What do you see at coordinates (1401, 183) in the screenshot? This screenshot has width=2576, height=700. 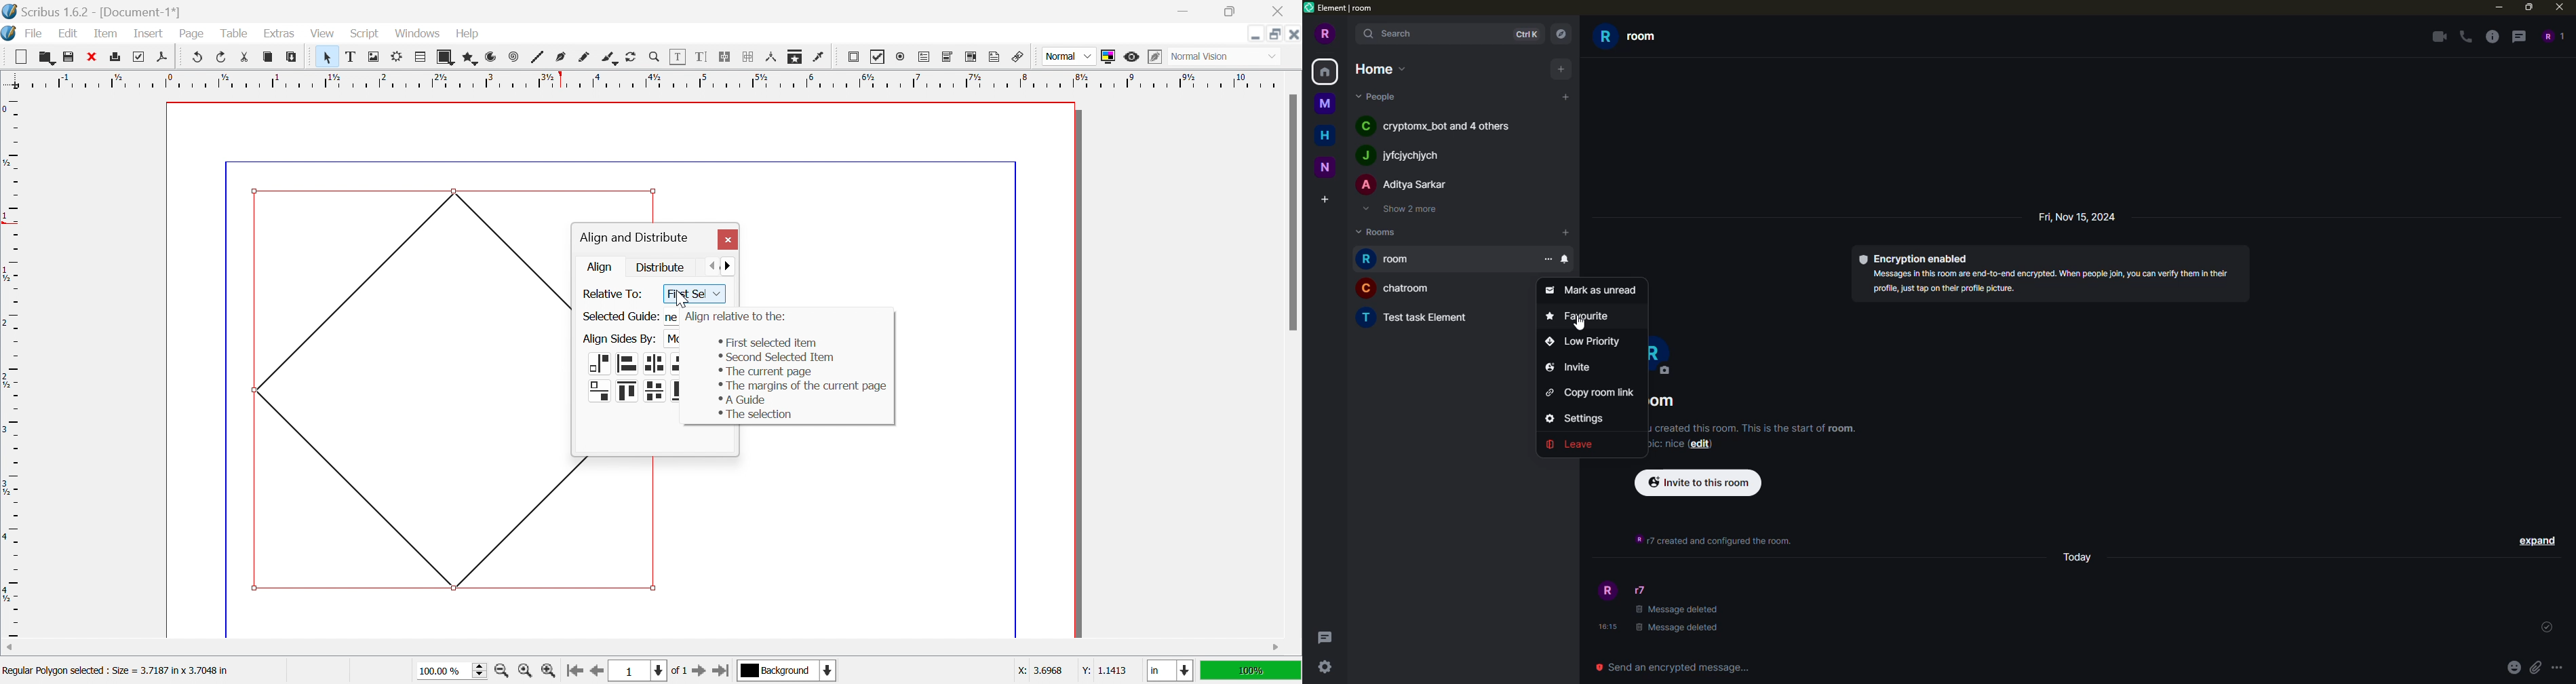 I see `A Aditya Sarkar` at bounding box center [1401, 183].